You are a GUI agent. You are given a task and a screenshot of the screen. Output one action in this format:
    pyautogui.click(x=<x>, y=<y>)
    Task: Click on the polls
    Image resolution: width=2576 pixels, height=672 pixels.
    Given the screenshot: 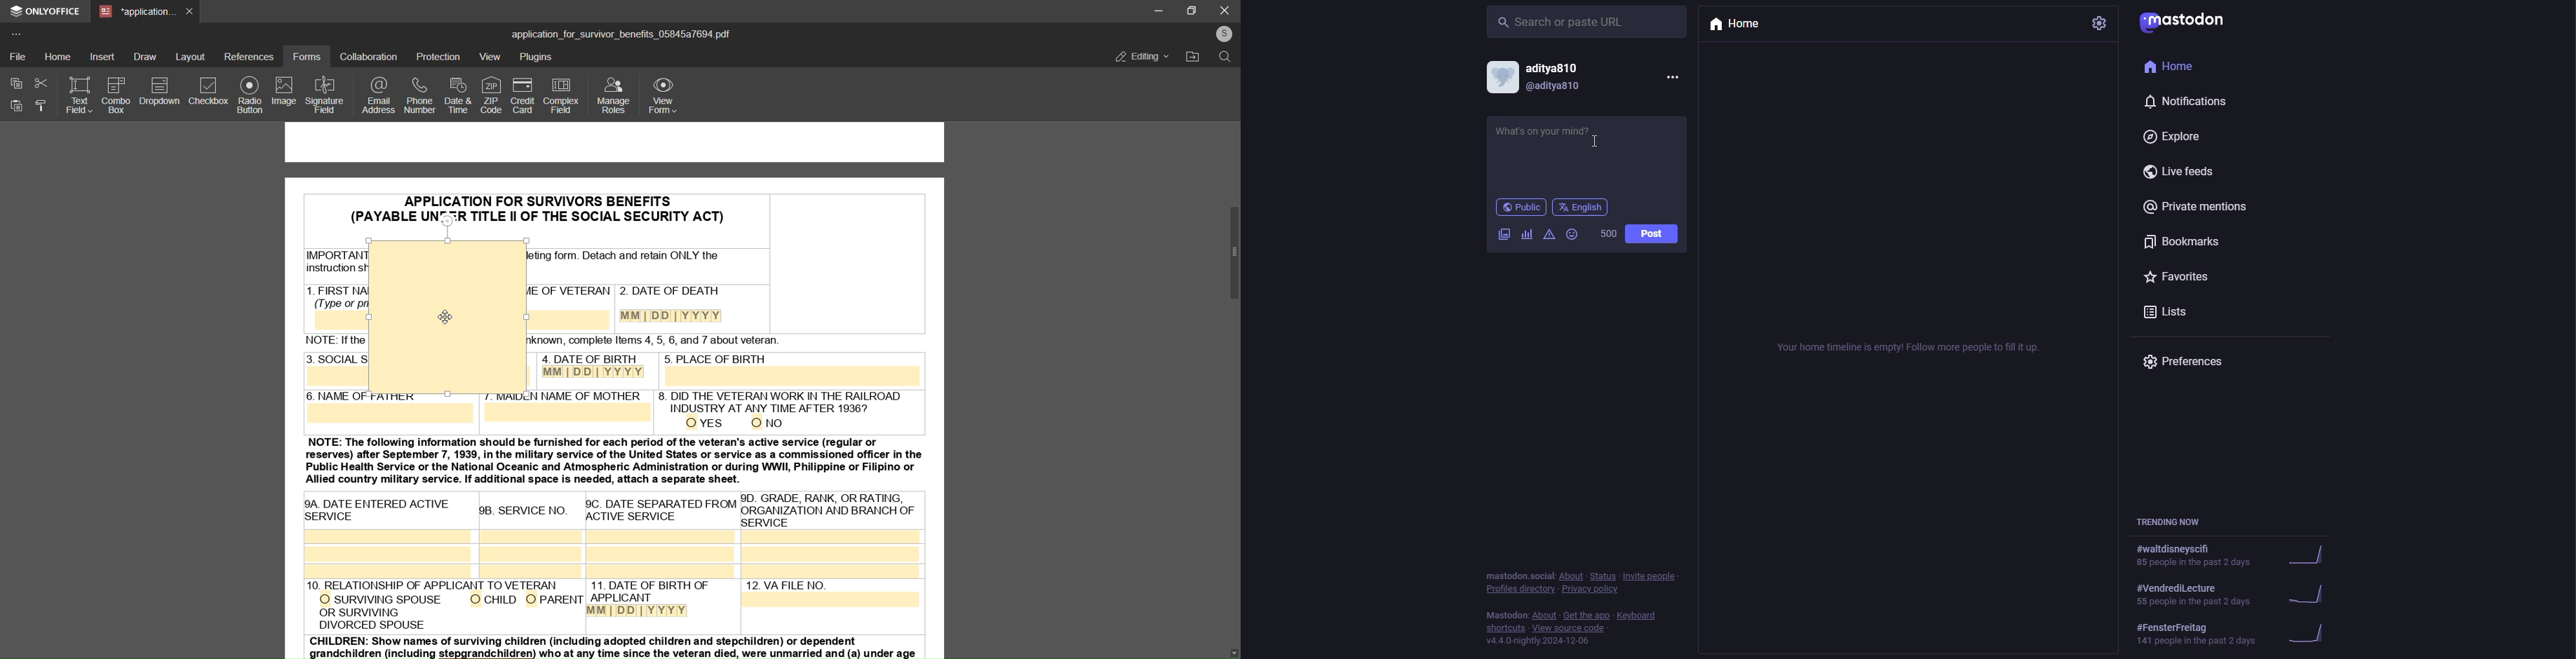 What is the action you would take?
    pyautogui.click(x=1526, y=234)
    